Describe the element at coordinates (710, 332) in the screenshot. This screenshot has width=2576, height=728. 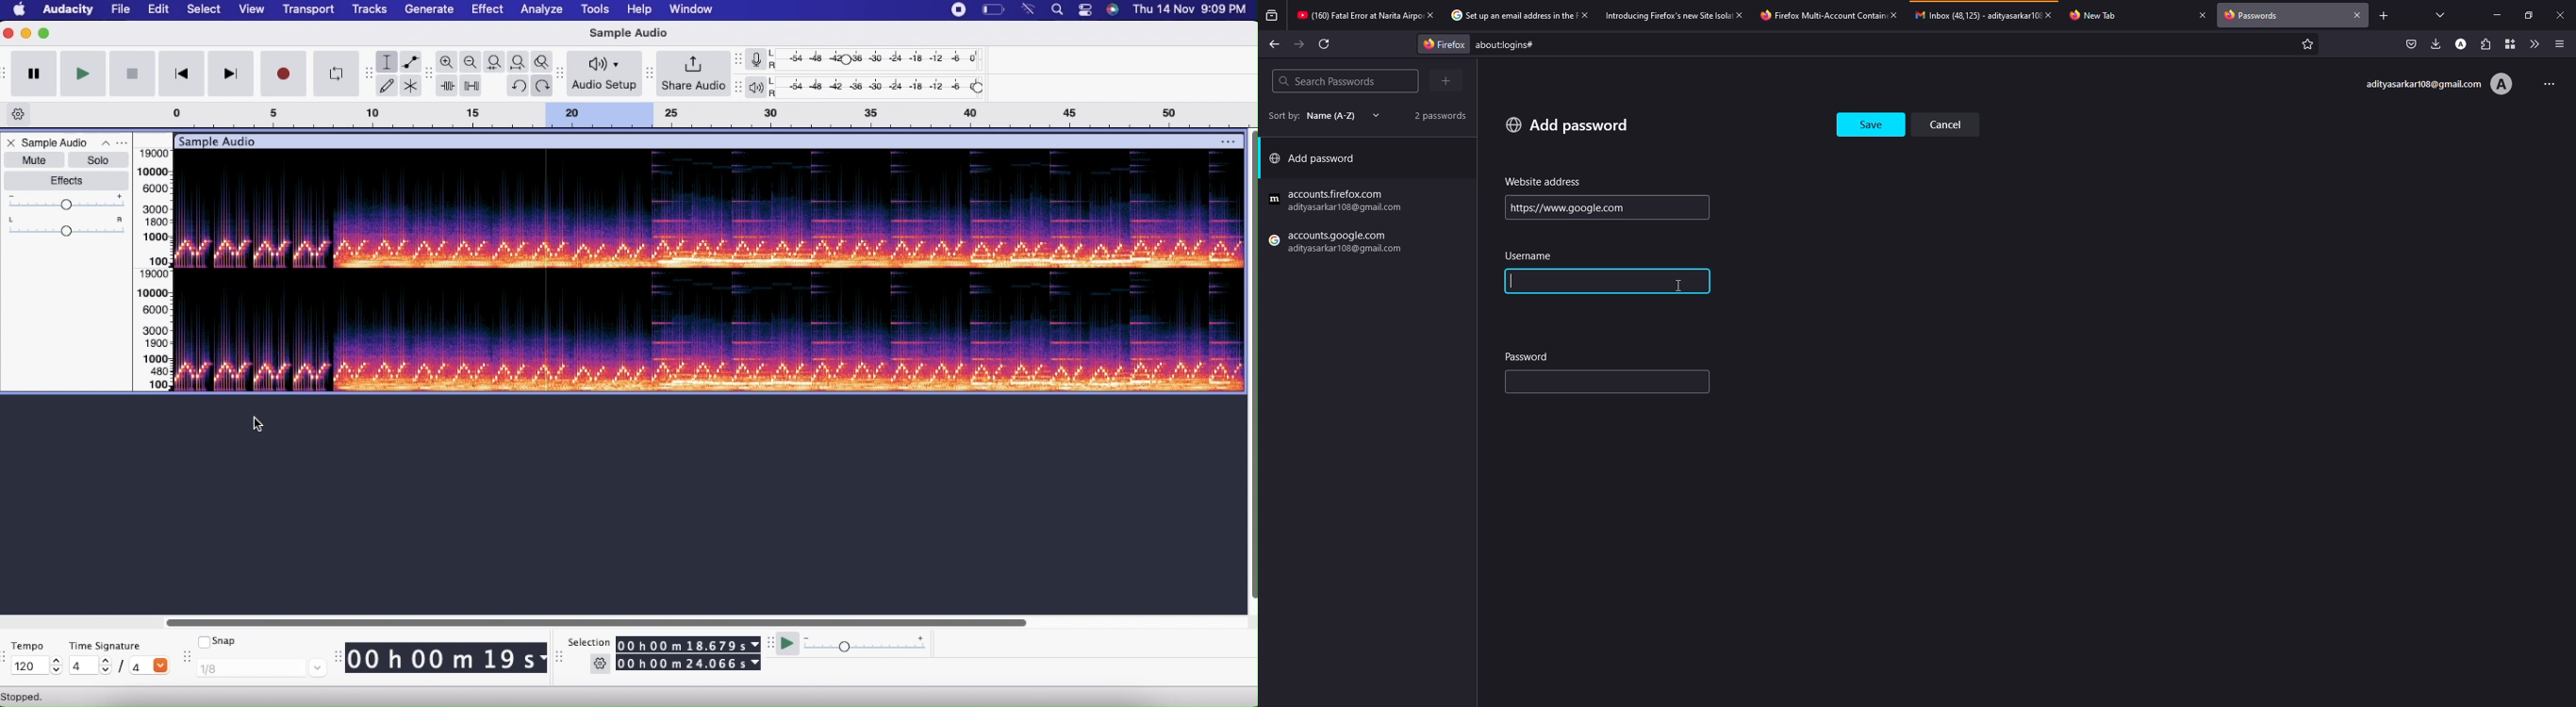
I see `Sample audio spectrogram` at that location.